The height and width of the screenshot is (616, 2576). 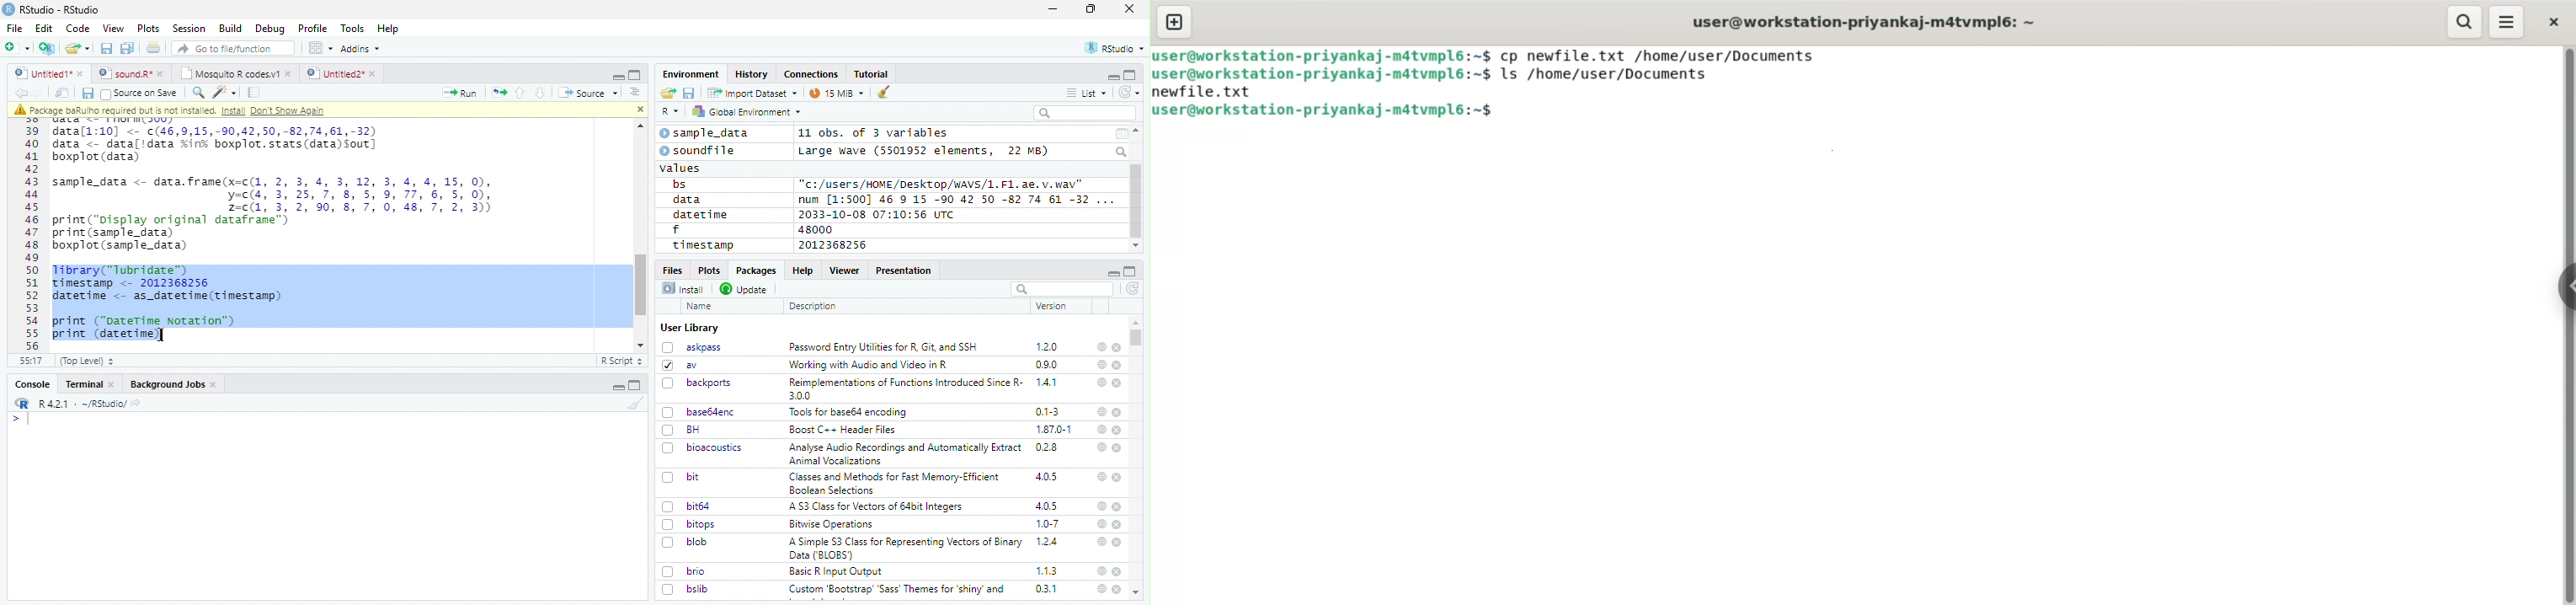 I want to click on close, so click(x=1117, y=412).